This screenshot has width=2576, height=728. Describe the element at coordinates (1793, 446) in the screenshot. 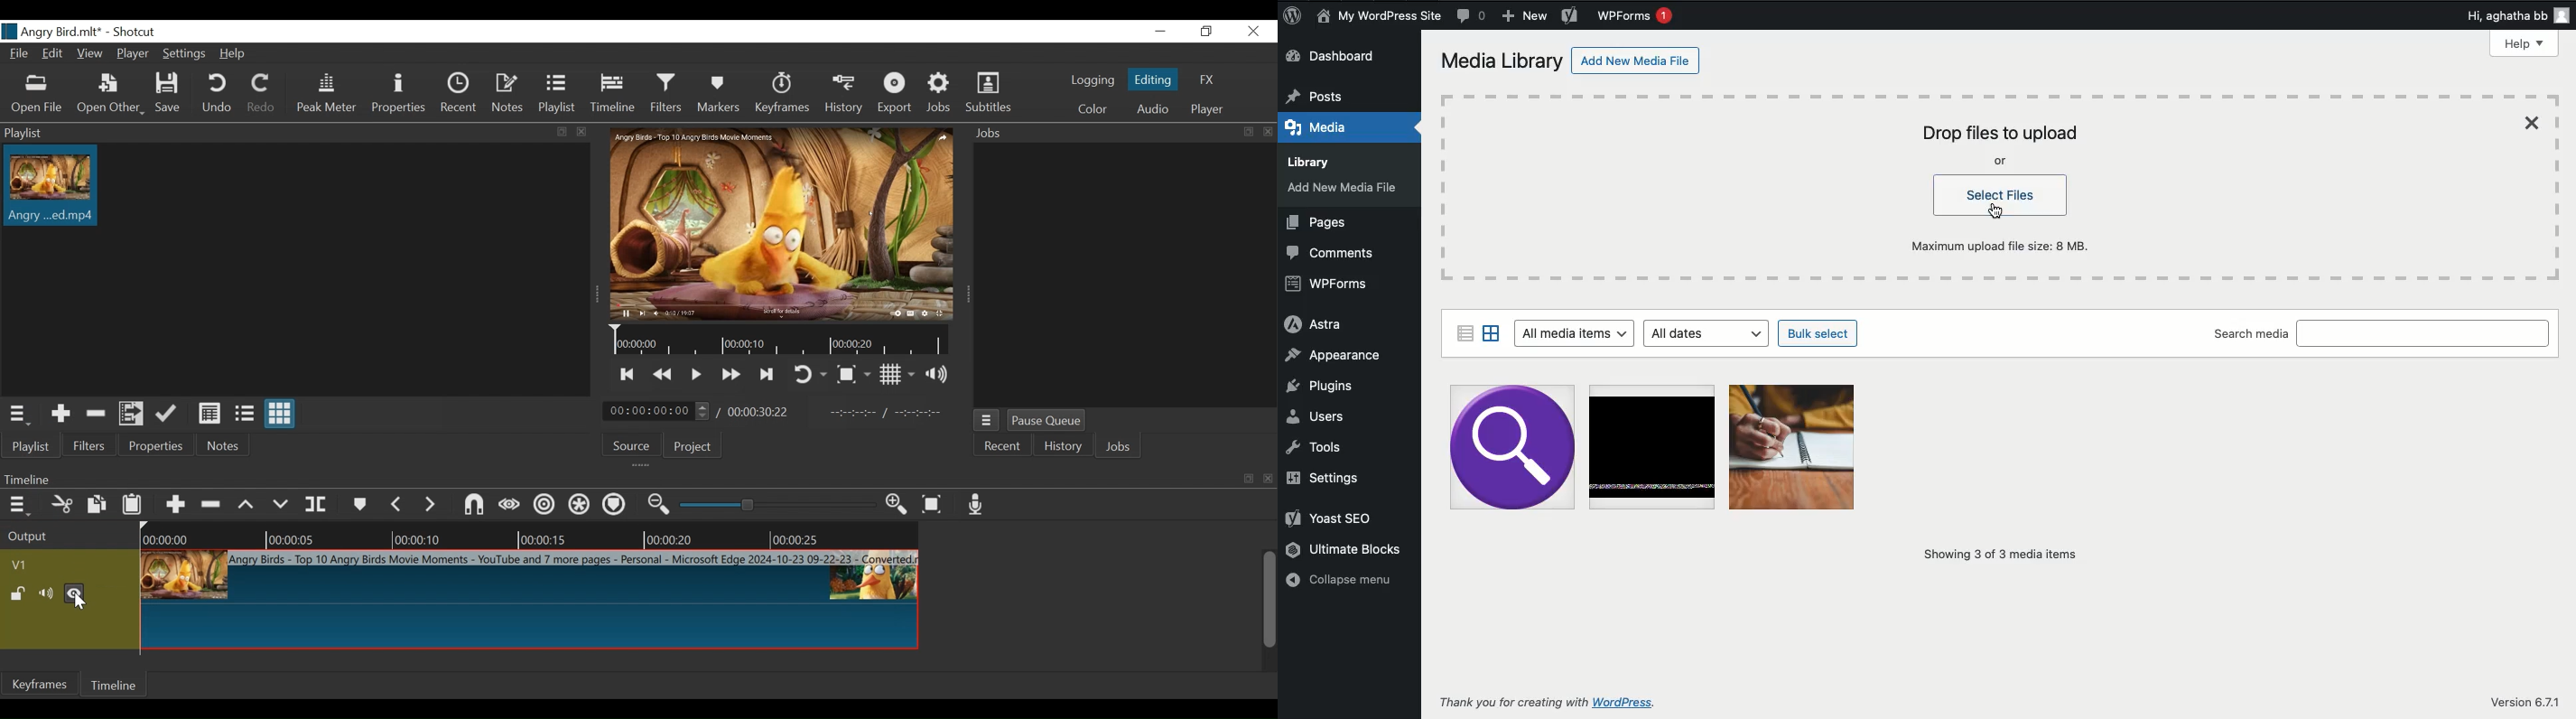

I see `Image 3` at that location.